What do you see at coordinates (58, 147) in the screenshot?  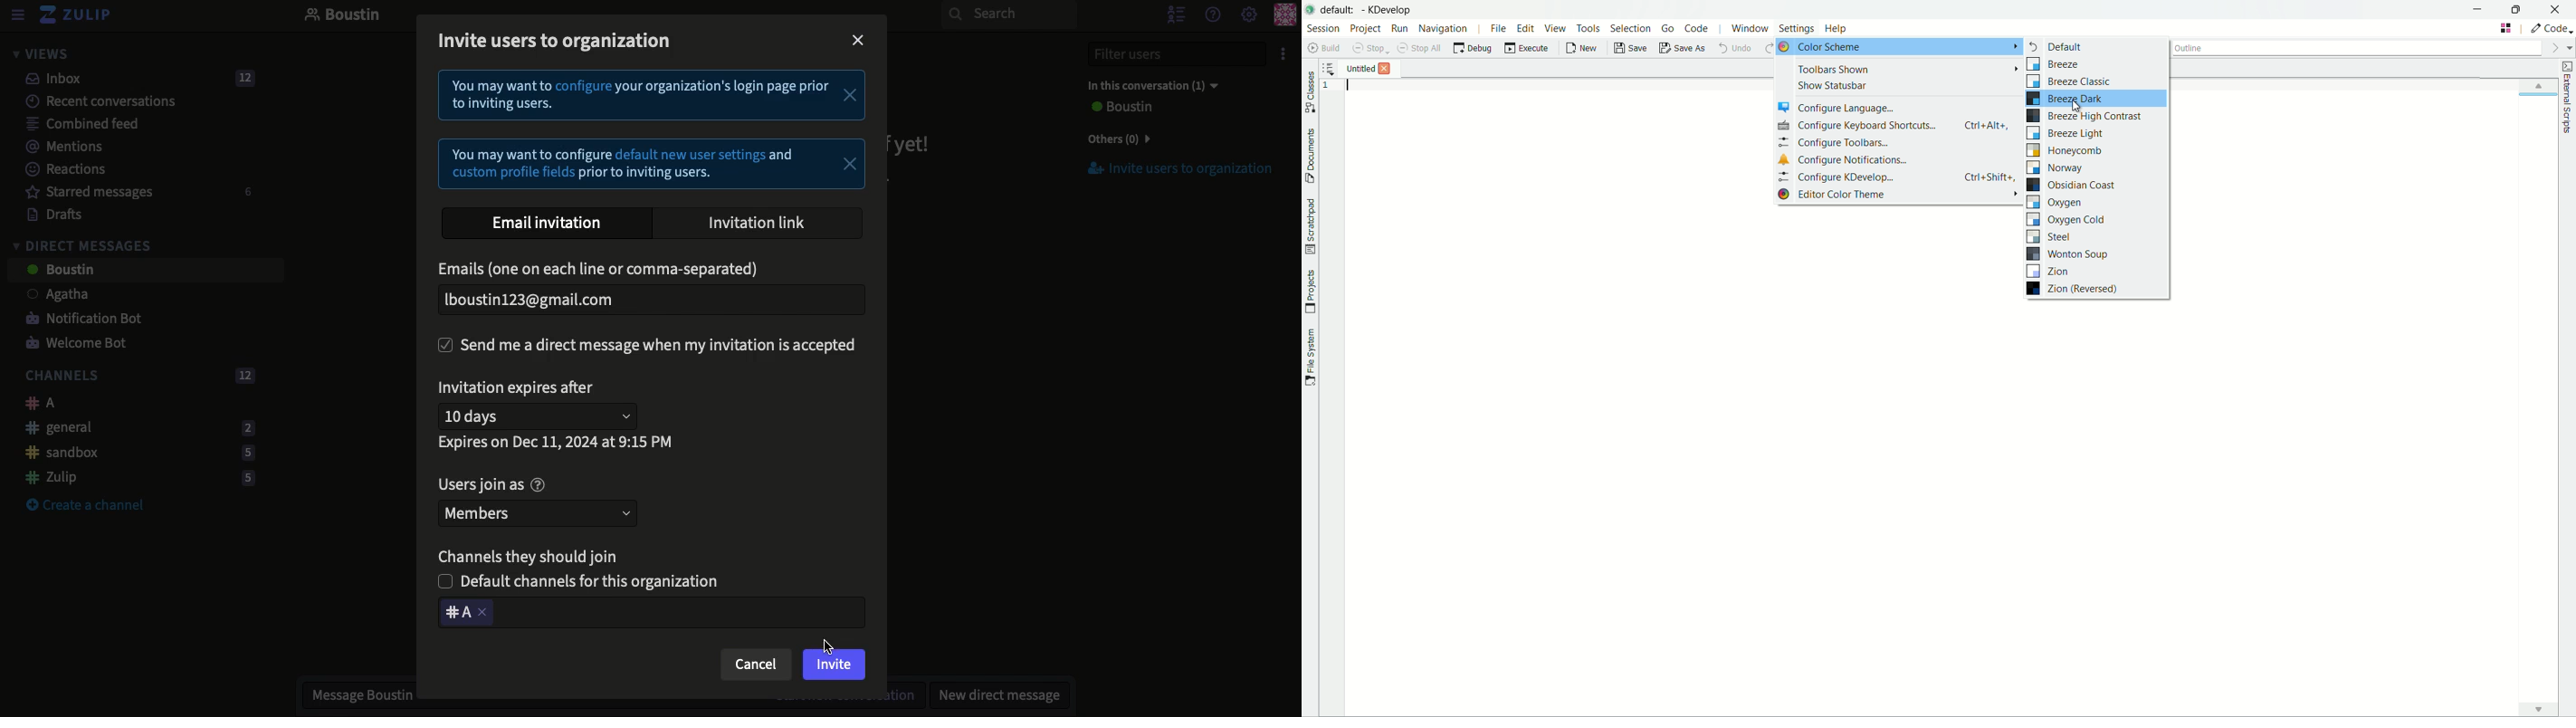 I see `Mentions` at bounding box center [58, 147].